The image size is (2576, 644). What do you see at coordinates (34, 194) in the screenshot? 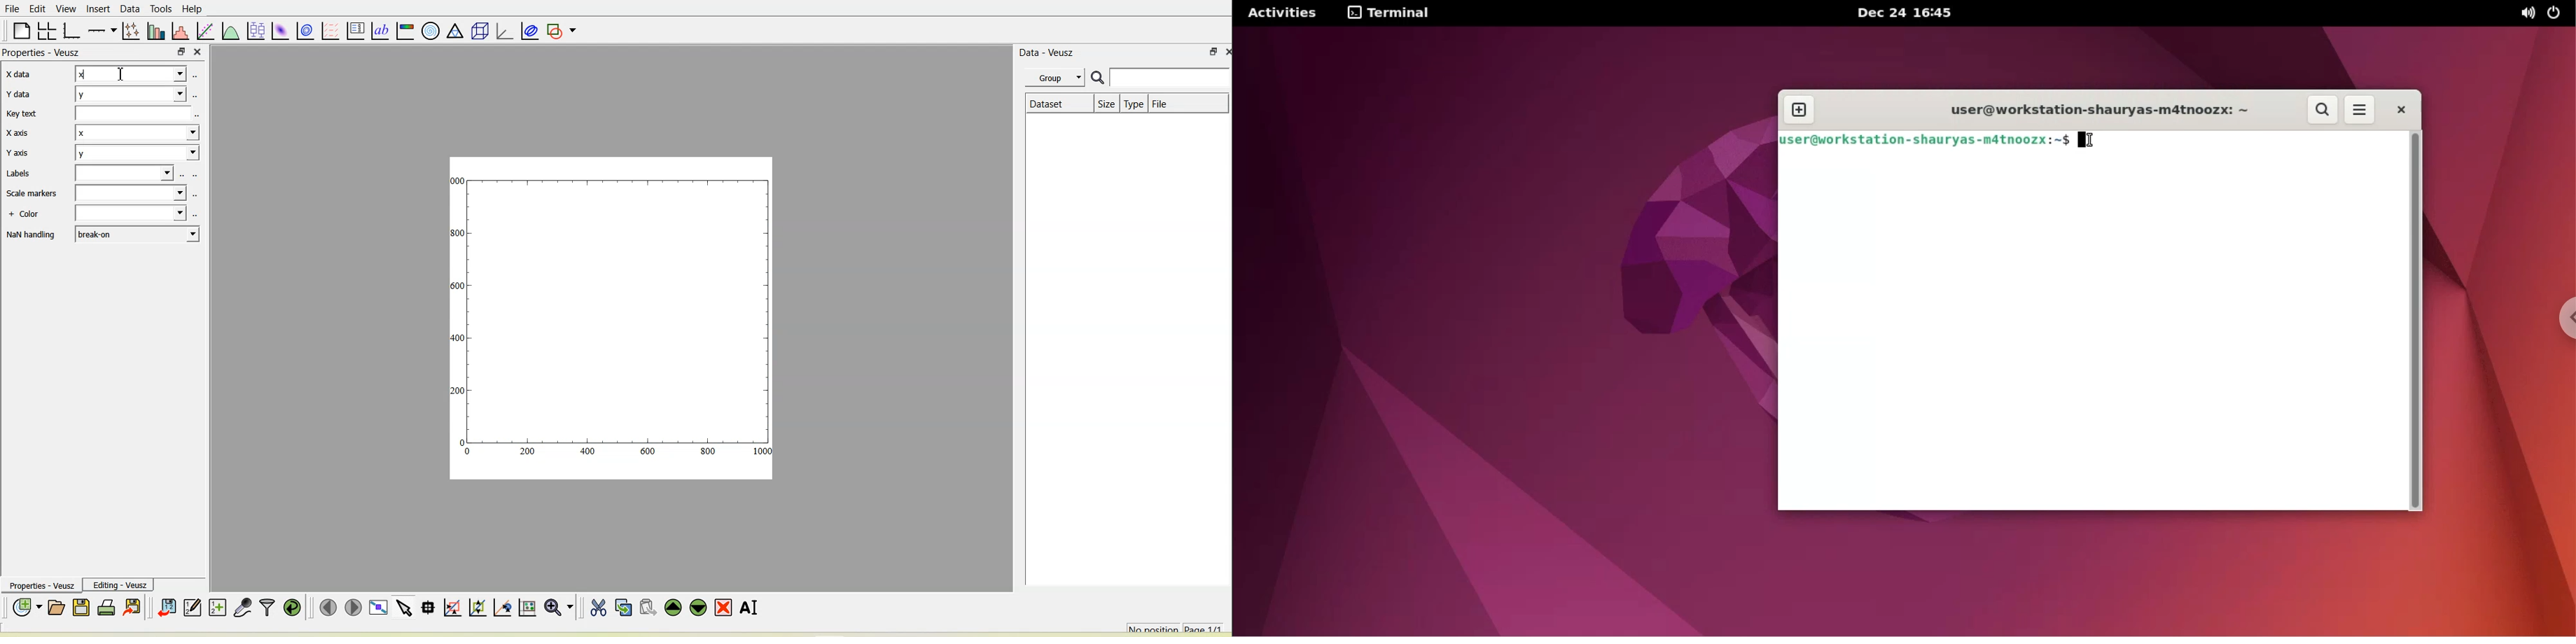
I see `Scale markers` at bounding box center [34, 194].